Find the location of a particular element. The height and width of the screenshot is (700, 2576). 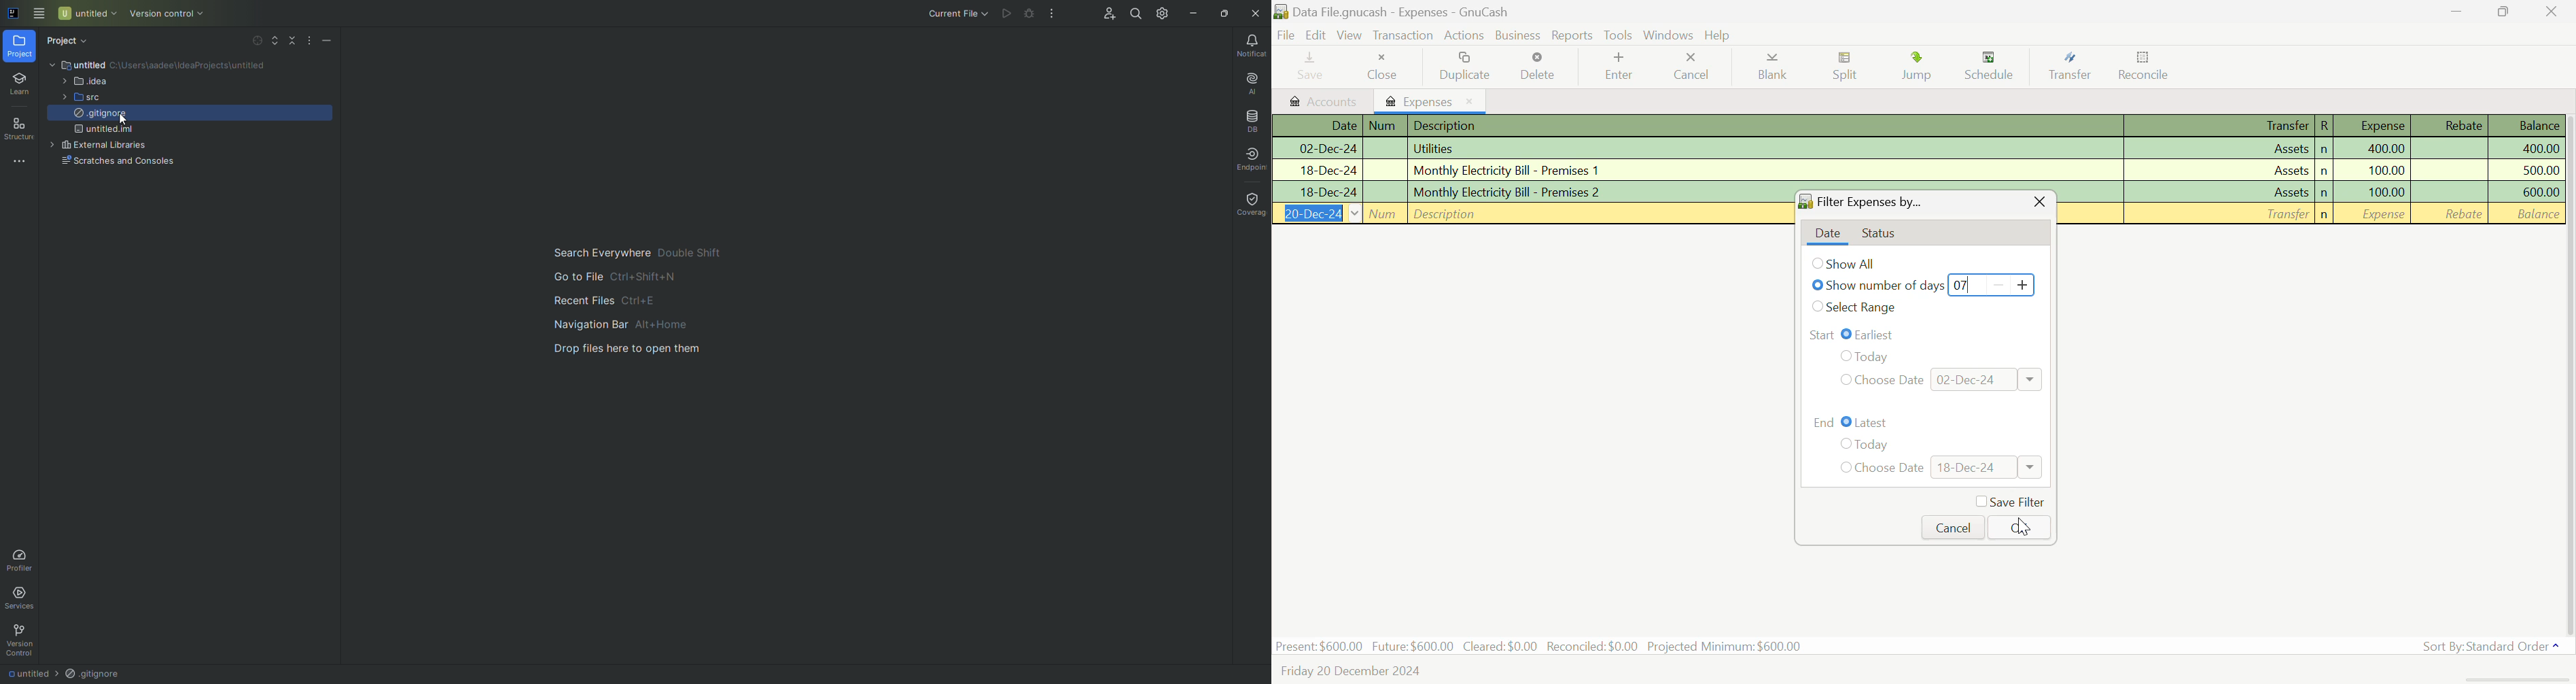

src is located at coordinates (91, 99).